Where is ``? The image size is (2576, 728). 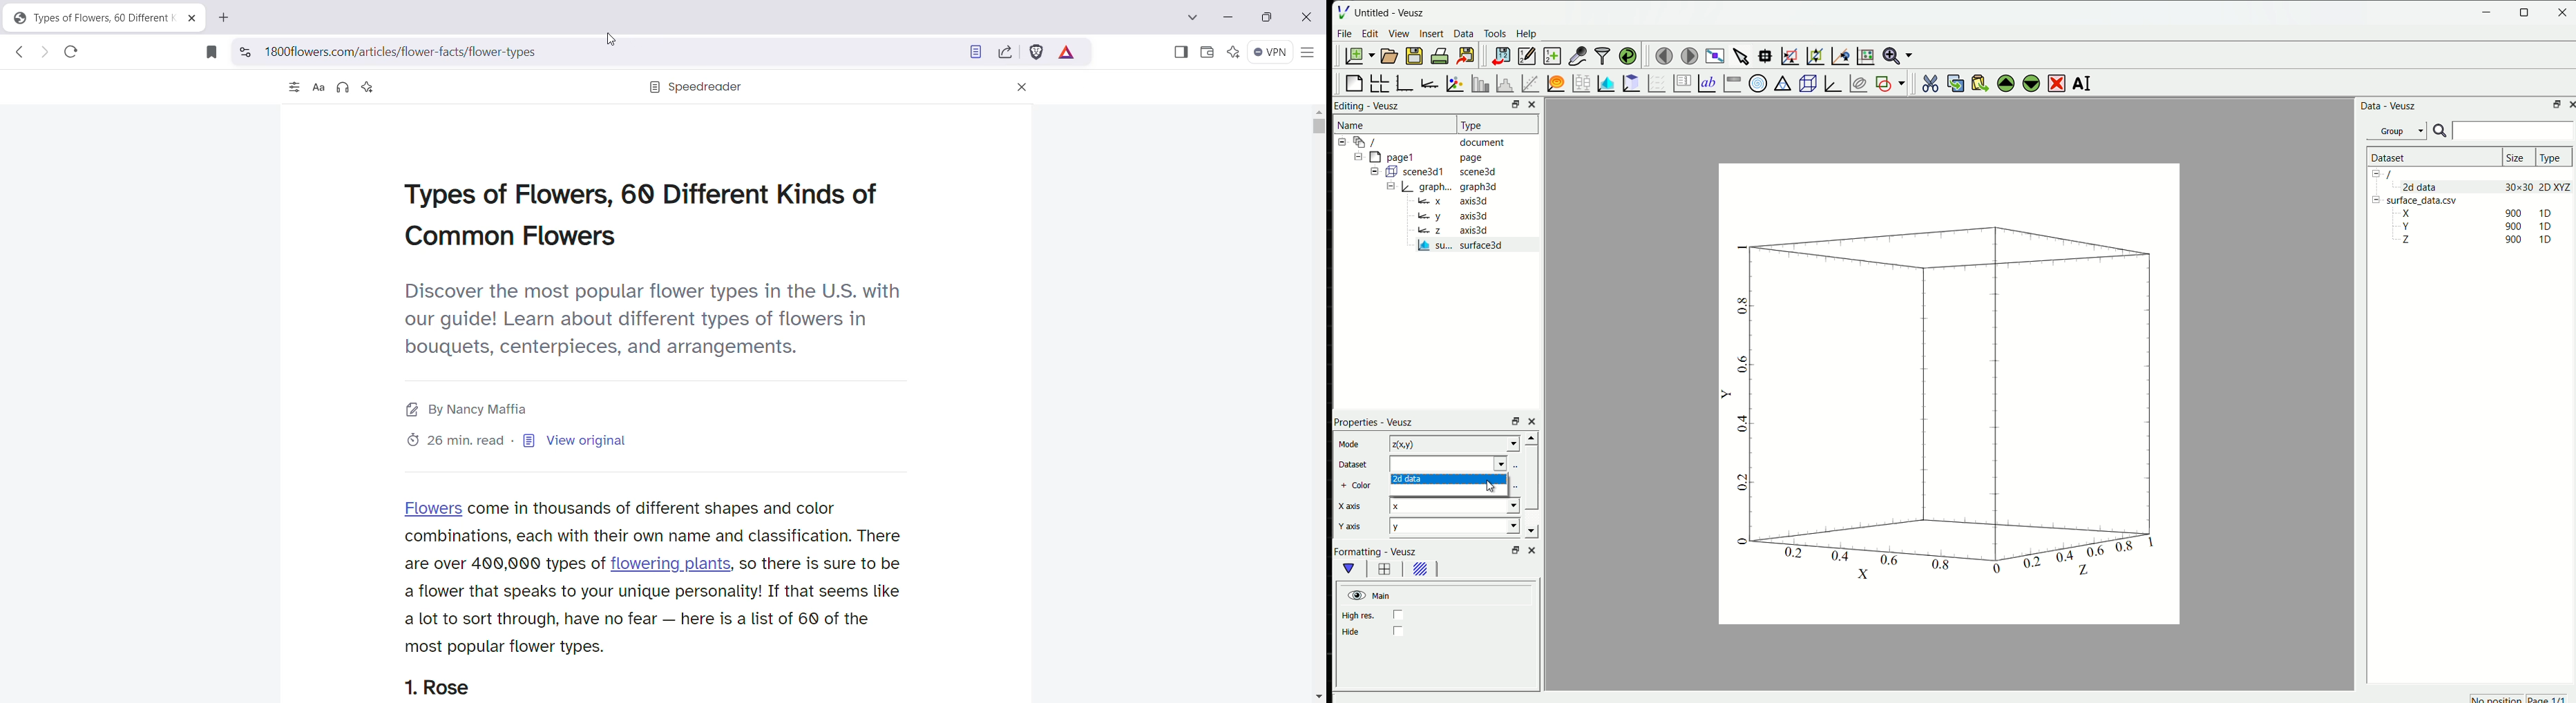
 is located at coordinates (1426, 186).